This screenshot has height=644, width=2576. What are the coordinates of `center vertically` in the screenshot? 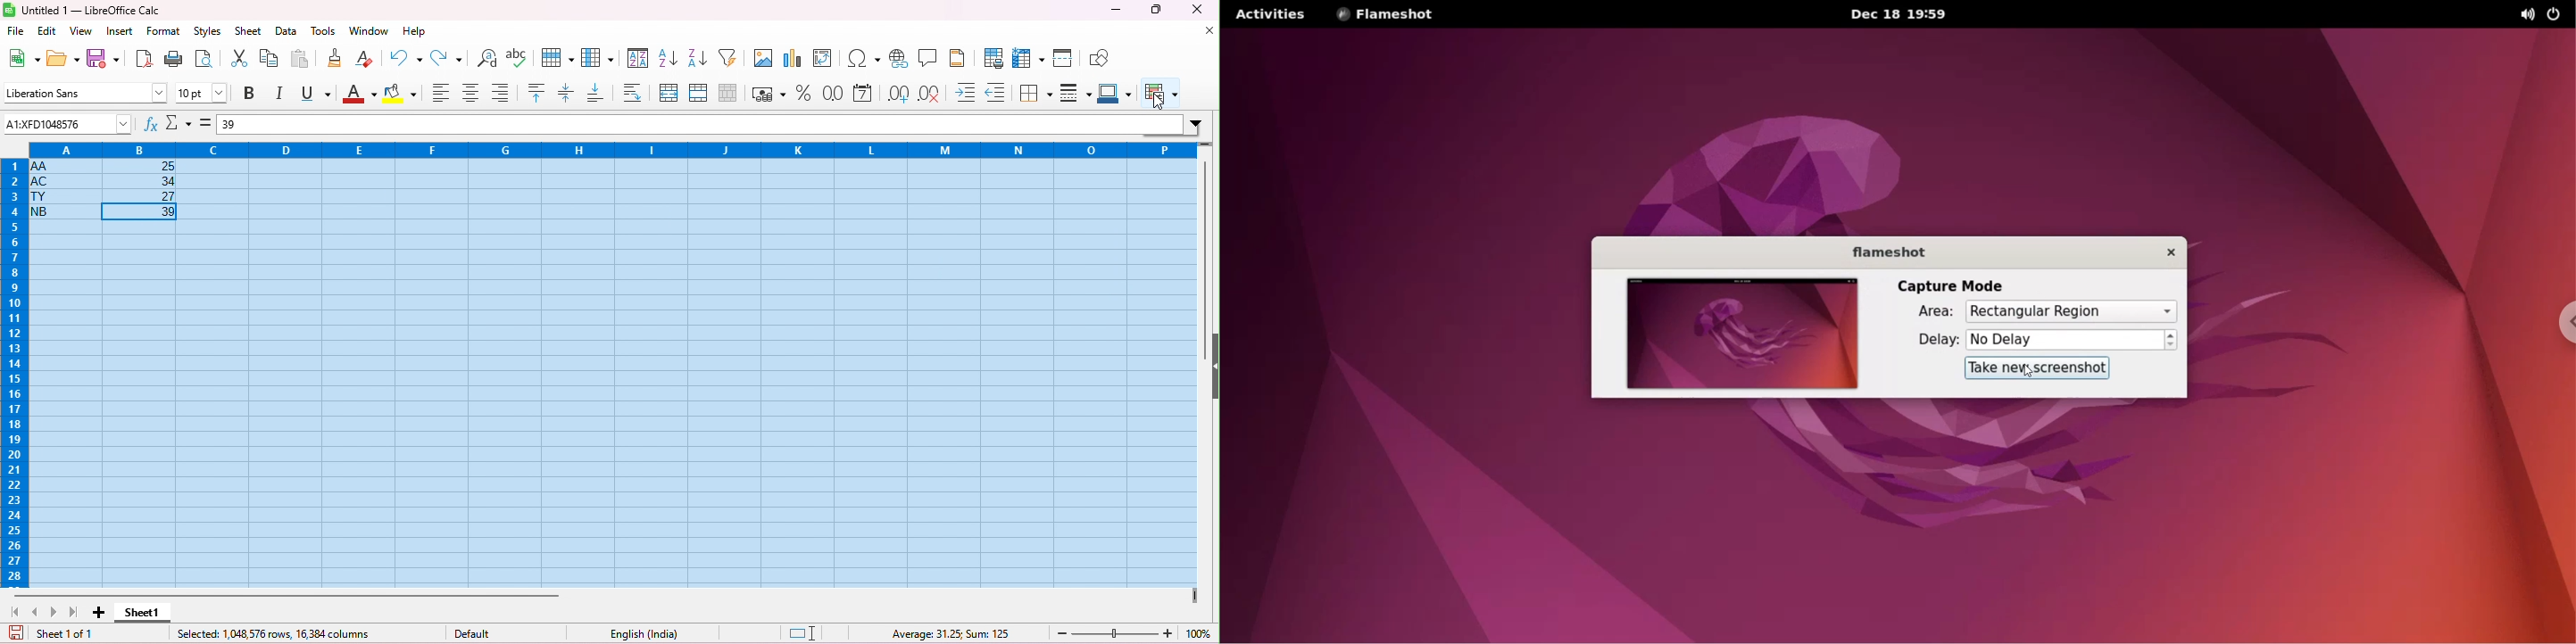 It's located at (567, 93).